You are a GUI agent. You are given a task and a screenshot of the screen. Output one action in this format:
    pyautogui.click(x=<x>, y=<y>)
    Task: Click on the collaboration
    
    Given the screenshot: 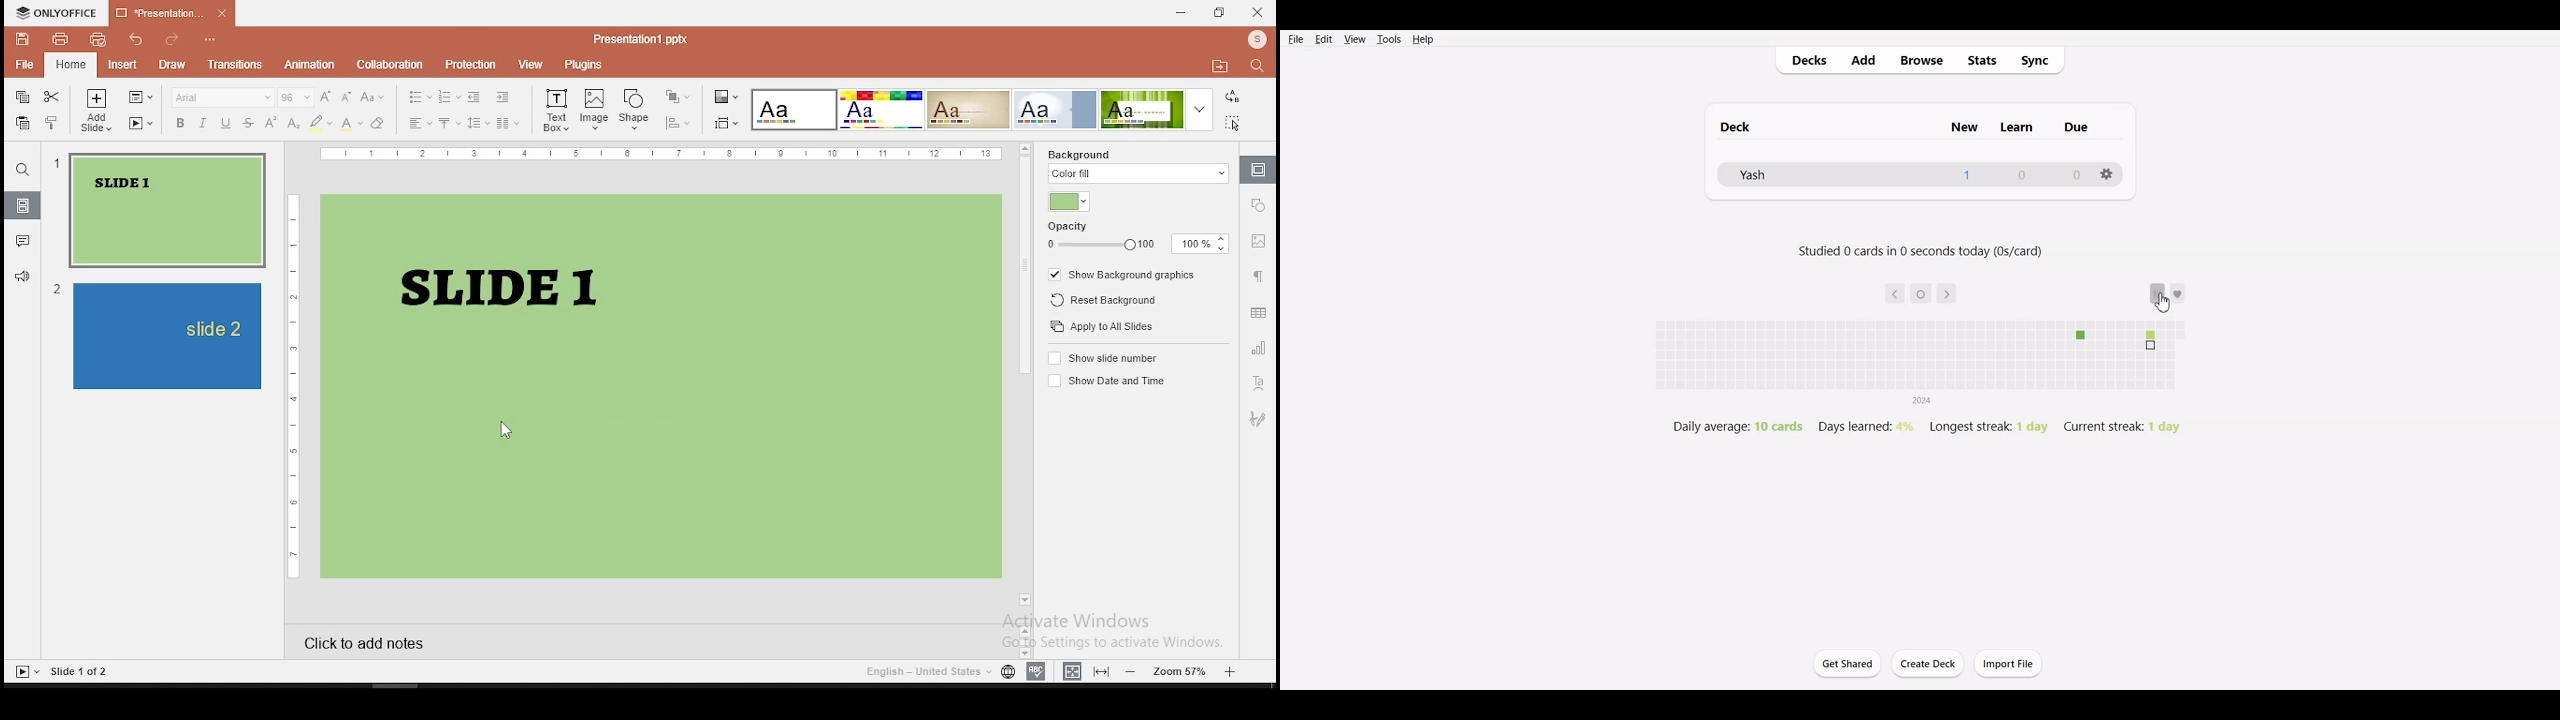 What is the action you would take?
    pyautogui.click(x=386, y=62)
    